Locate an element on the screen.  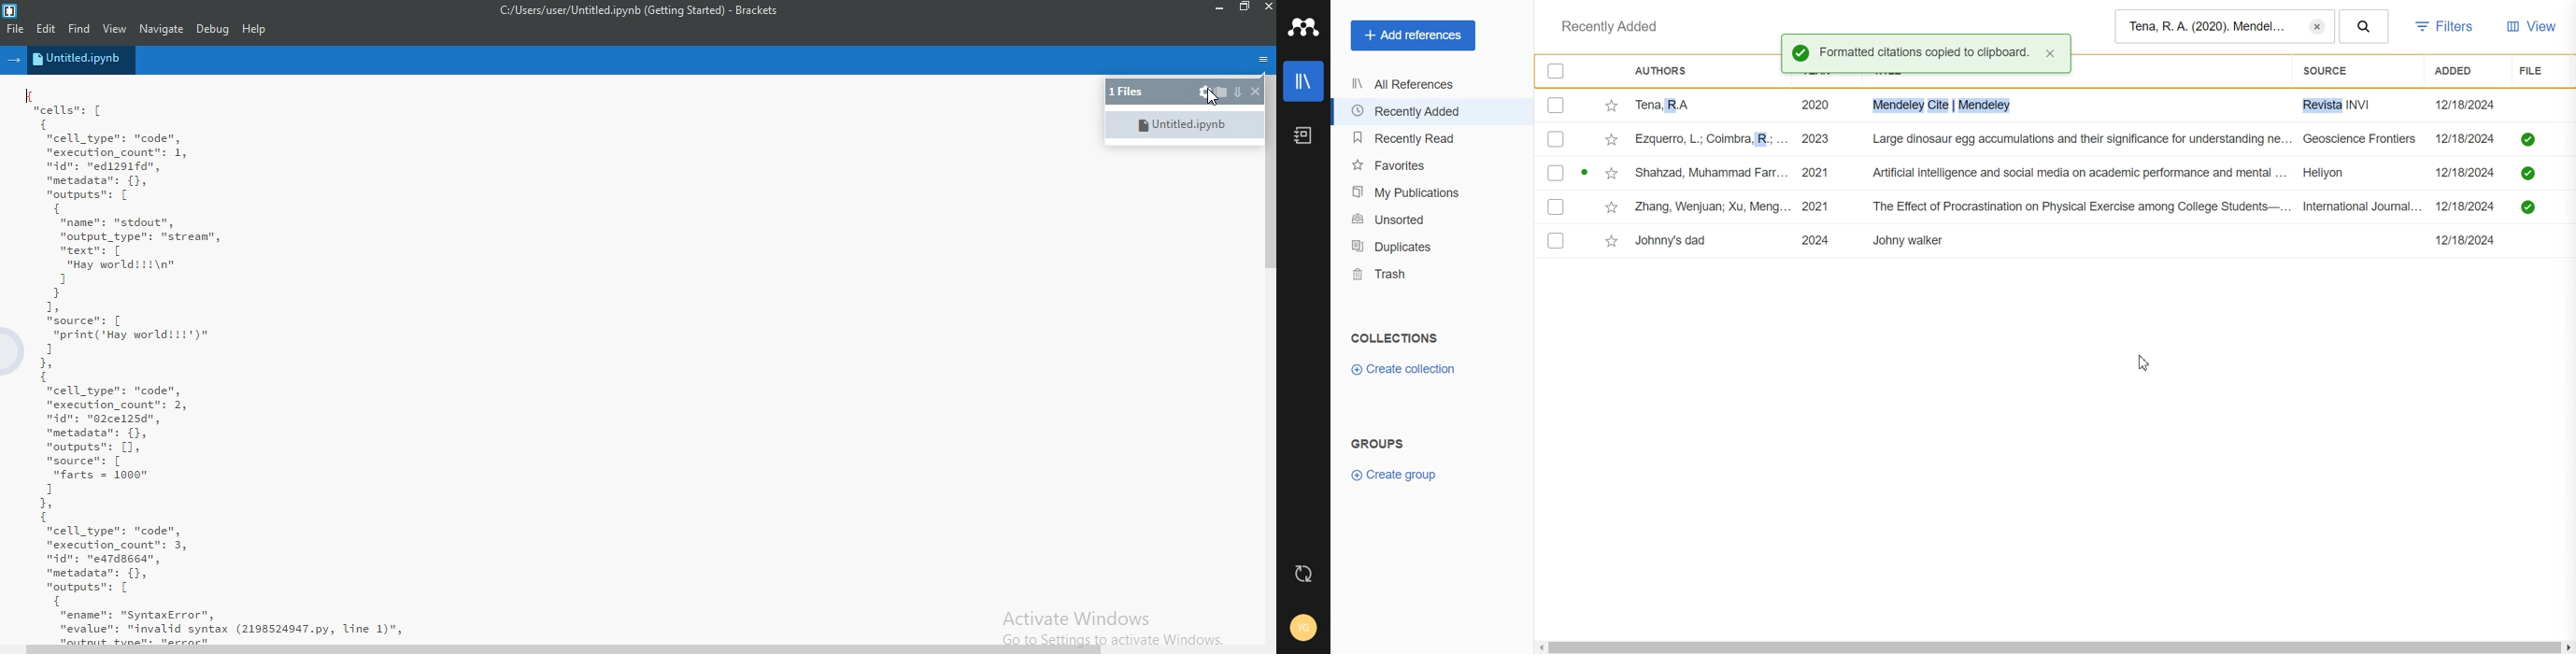
All References is located at coordinates (1429, 85).